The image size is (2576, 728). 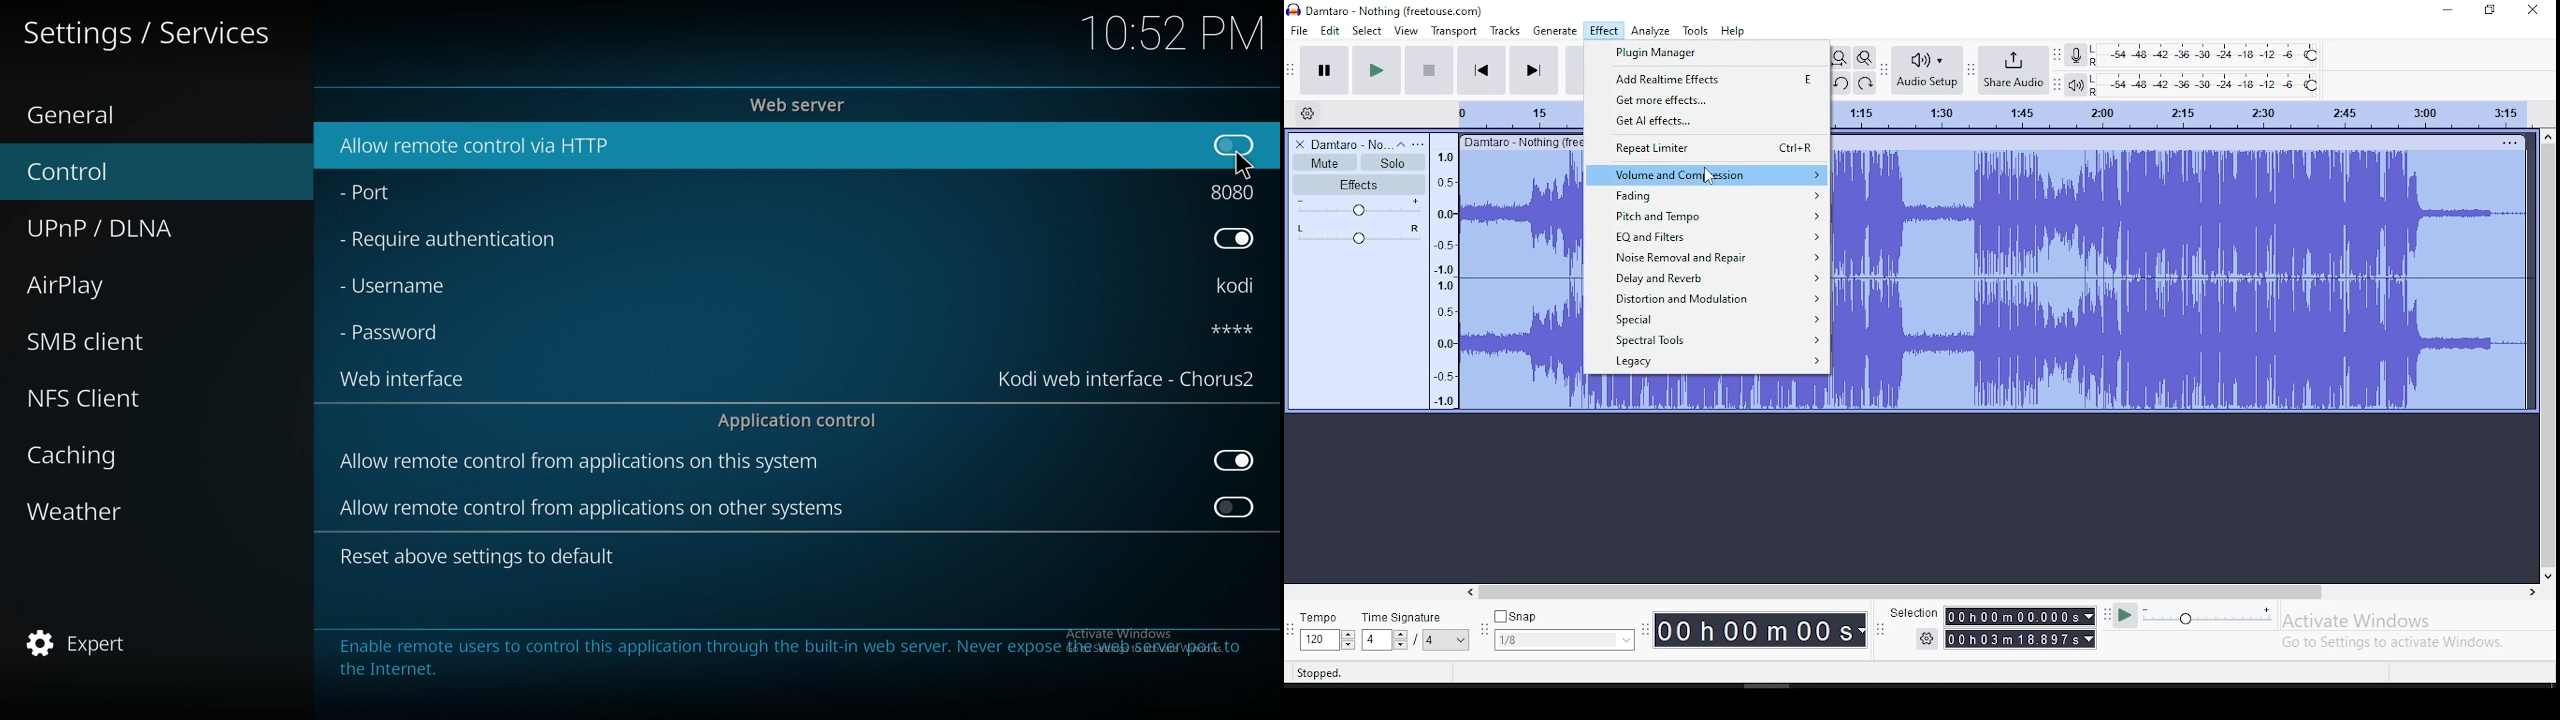 What do you see at coordinates (2193, 618) in the screenshot?
I see `playback speed` at bounding box center [2193, 618].